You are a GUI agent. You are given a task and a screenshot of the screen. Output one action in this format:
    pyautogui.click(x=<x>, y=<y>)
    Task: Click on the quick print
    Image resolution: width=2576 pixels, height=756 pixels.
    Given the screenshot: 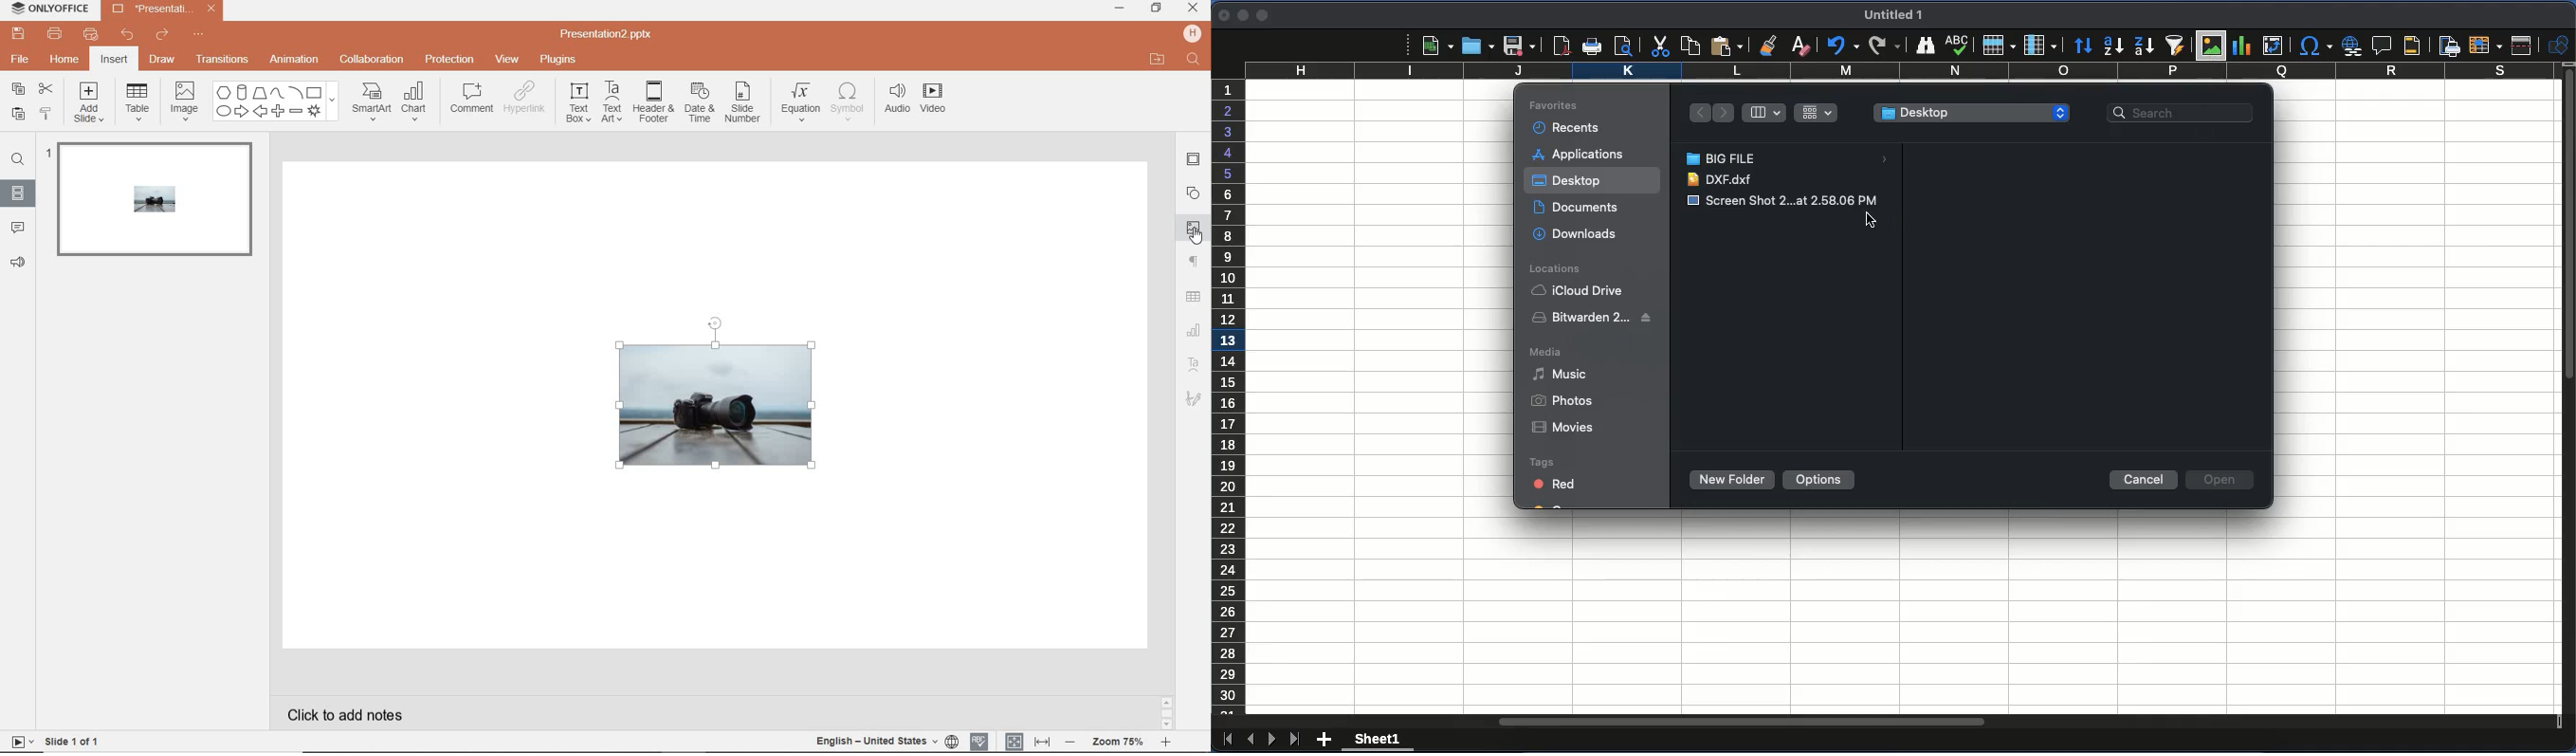 What is the action you would take?
    pyautogui.click(x=92, y=33)
    